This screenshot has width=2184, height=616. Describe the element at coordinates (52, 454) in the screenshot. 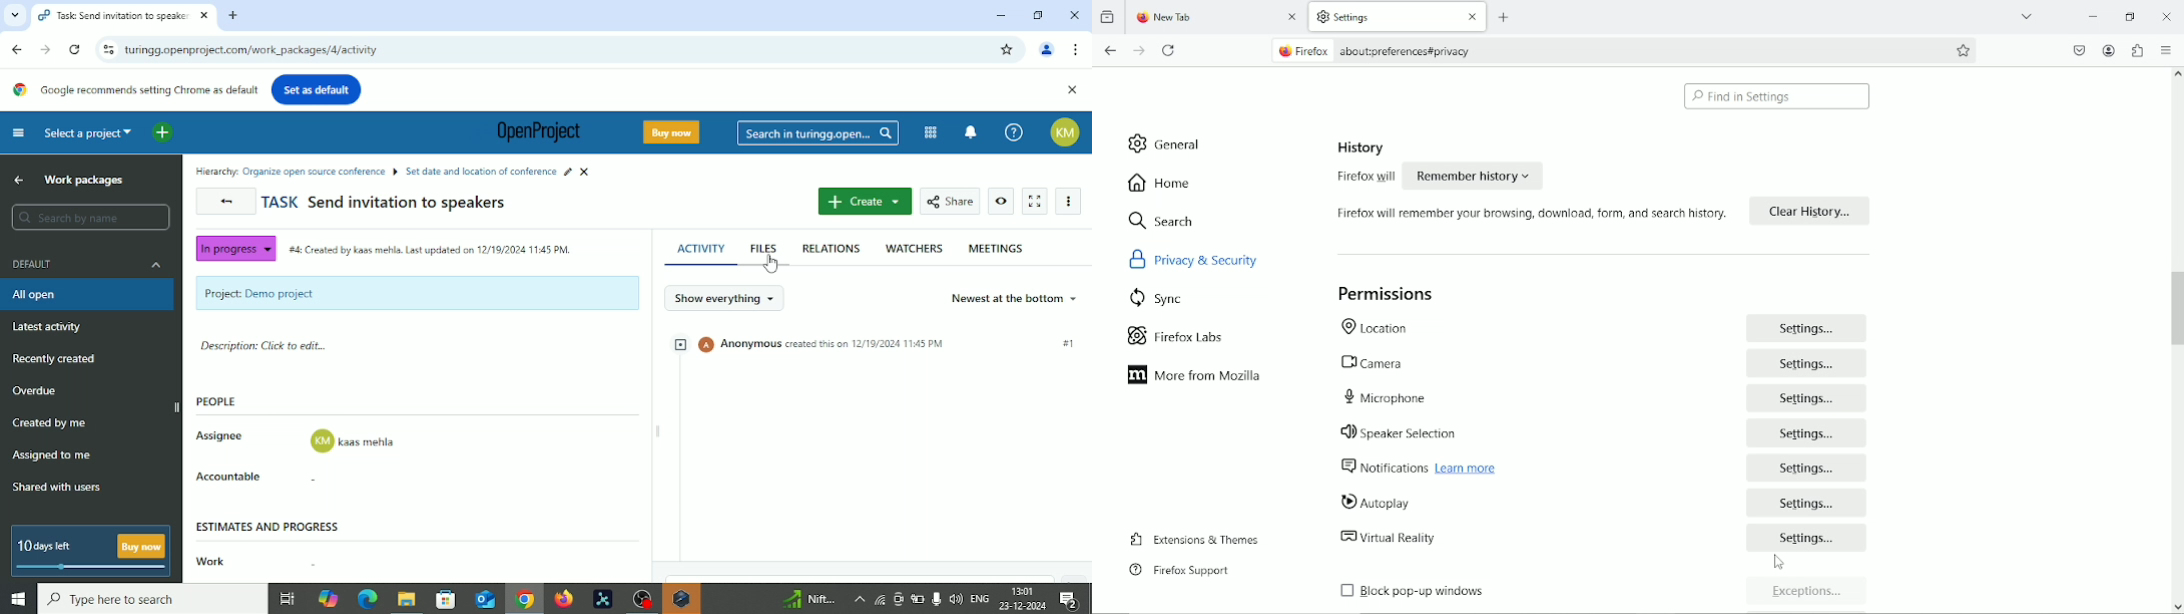

I see `Assigned to me` at that location.